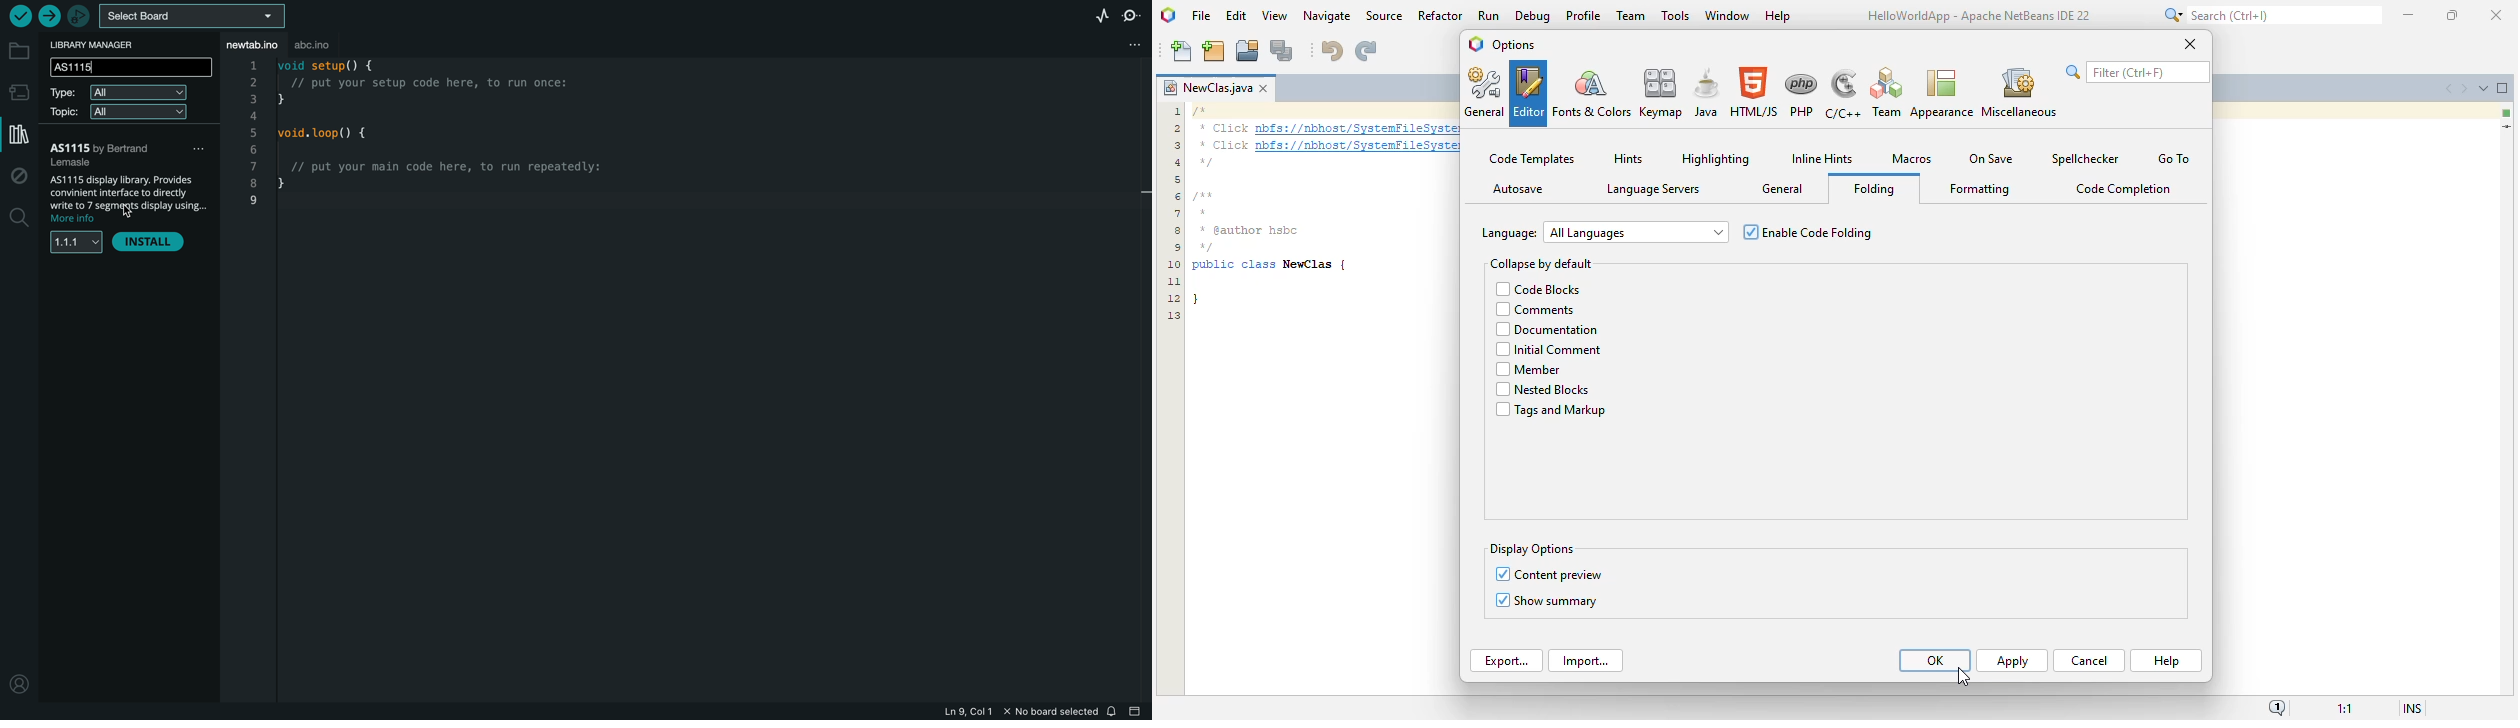  I want to click on no errors, so click(2507, 113).